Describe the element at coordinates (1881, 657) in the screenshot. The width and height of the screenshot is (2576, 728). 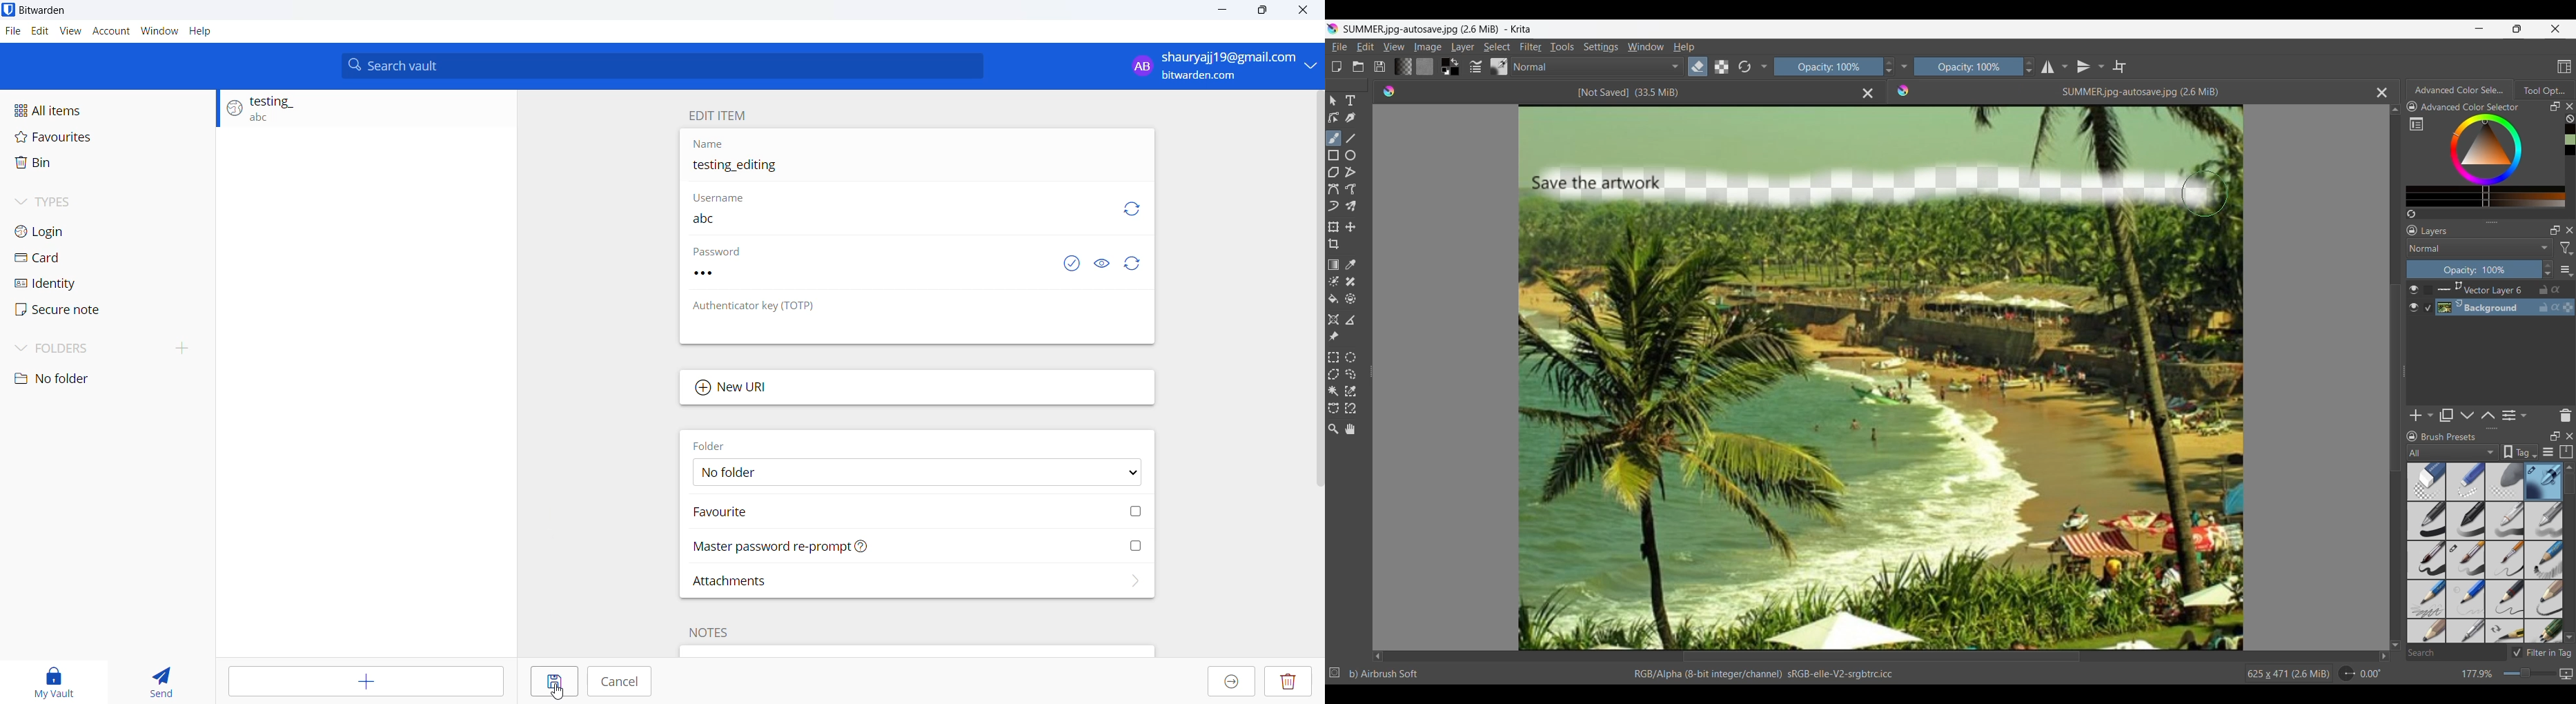
I see `Horizontal slide bar` at that location.